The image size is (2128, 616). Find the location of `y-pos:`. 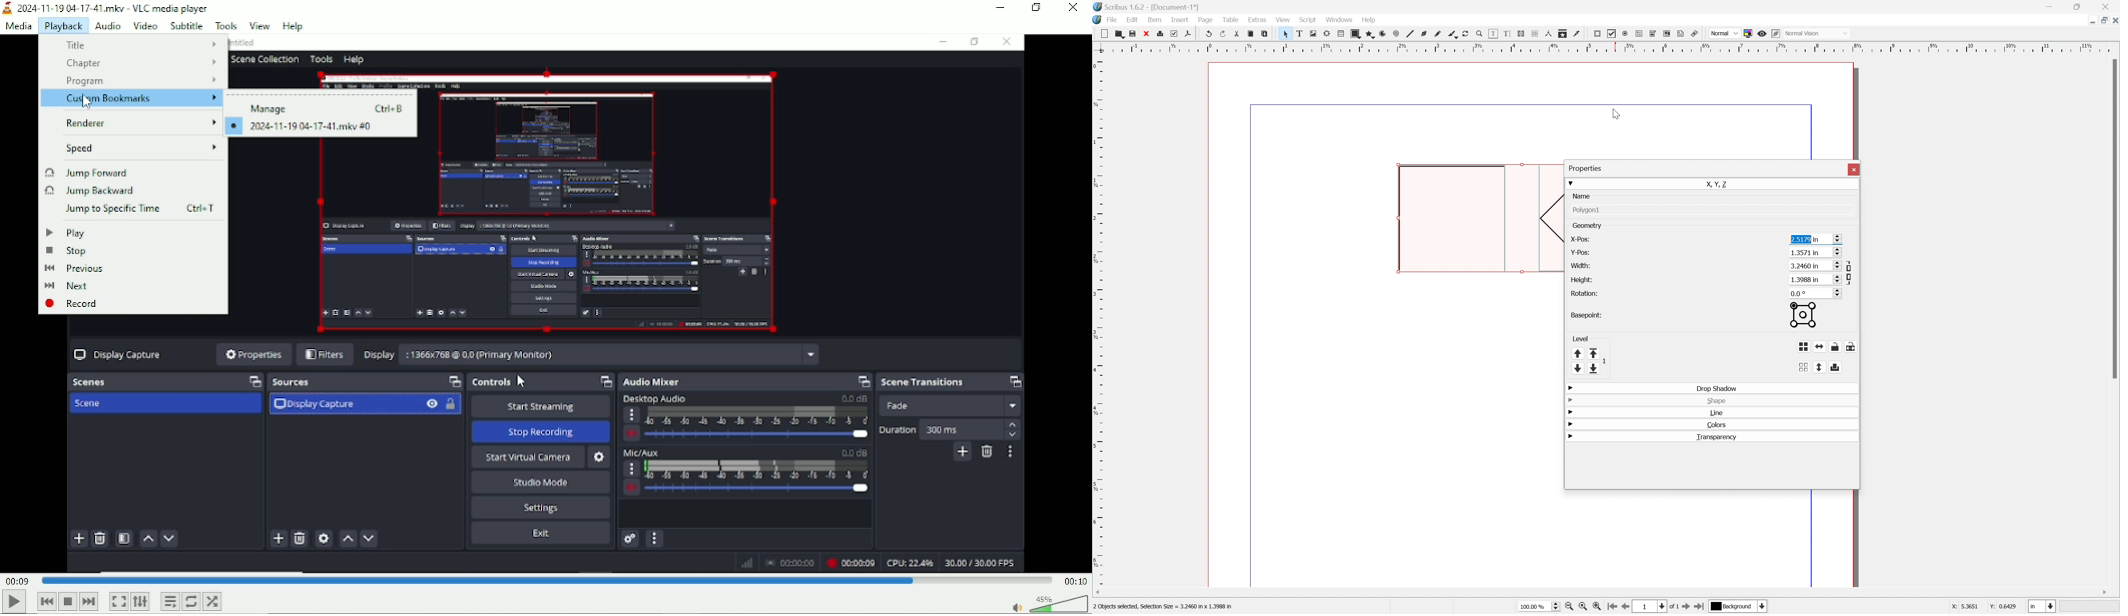

y-pos: is located at coordinates (1581, 252).